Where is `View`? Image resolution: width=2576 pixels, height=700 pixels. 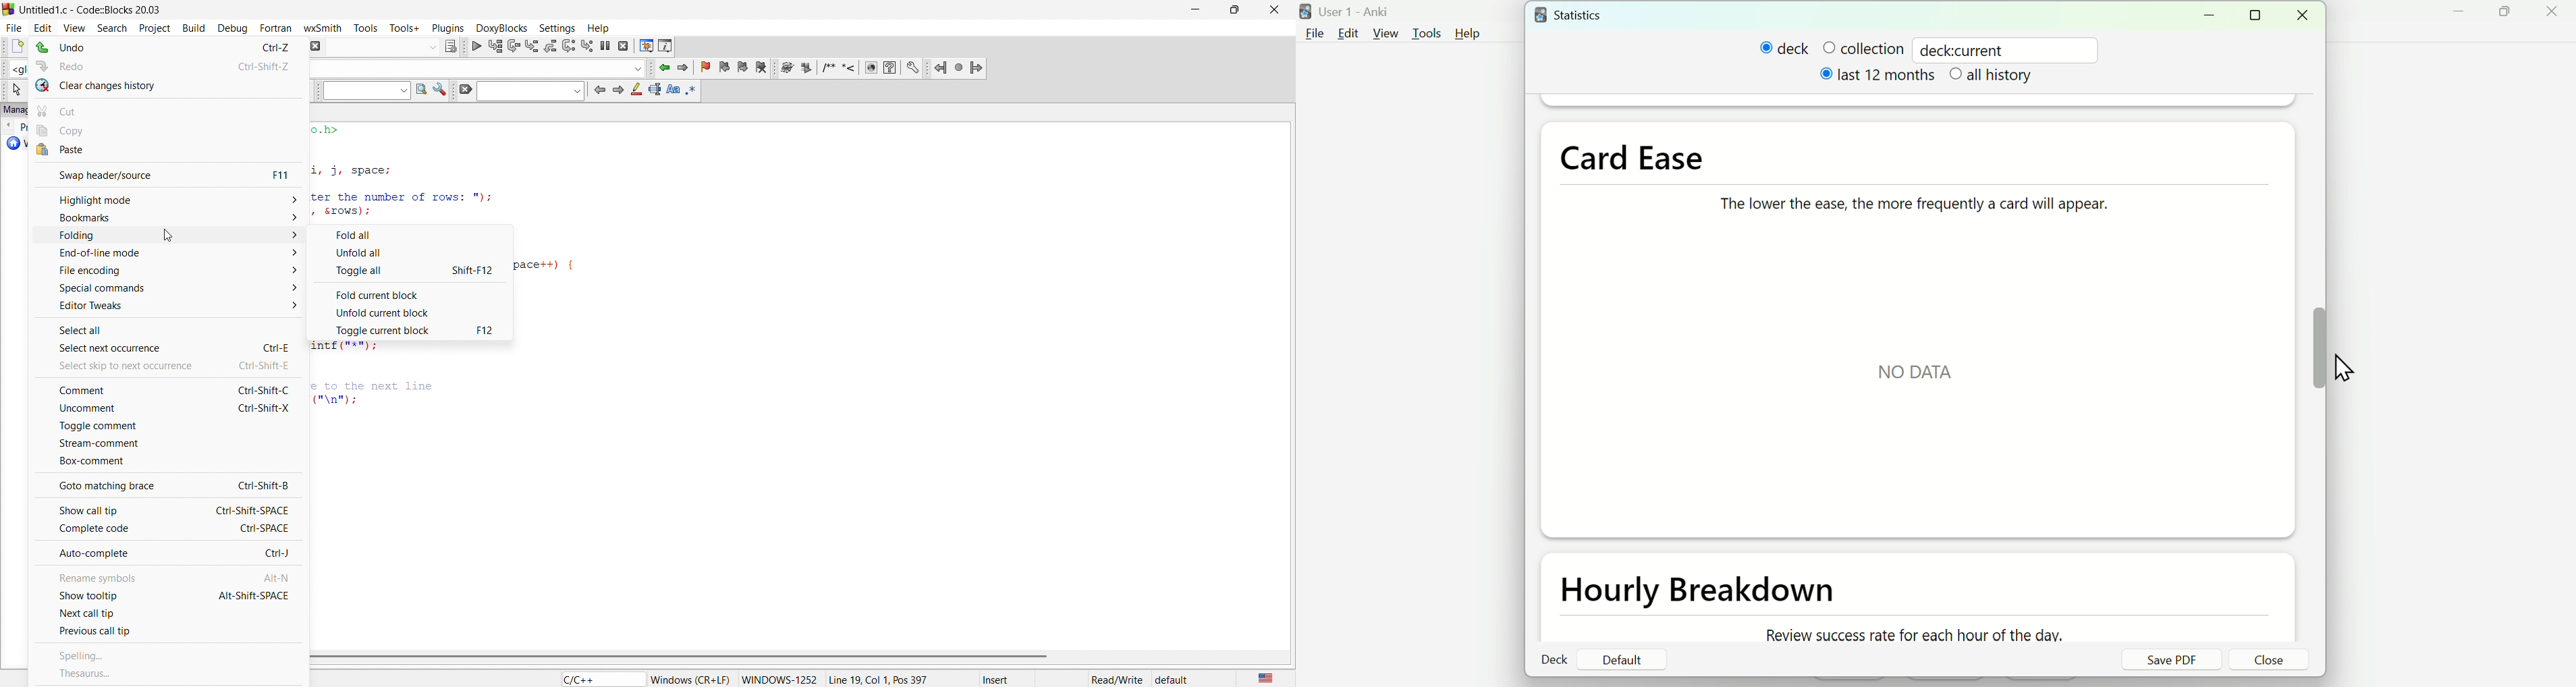
View is located at coordinates (1386, 31).